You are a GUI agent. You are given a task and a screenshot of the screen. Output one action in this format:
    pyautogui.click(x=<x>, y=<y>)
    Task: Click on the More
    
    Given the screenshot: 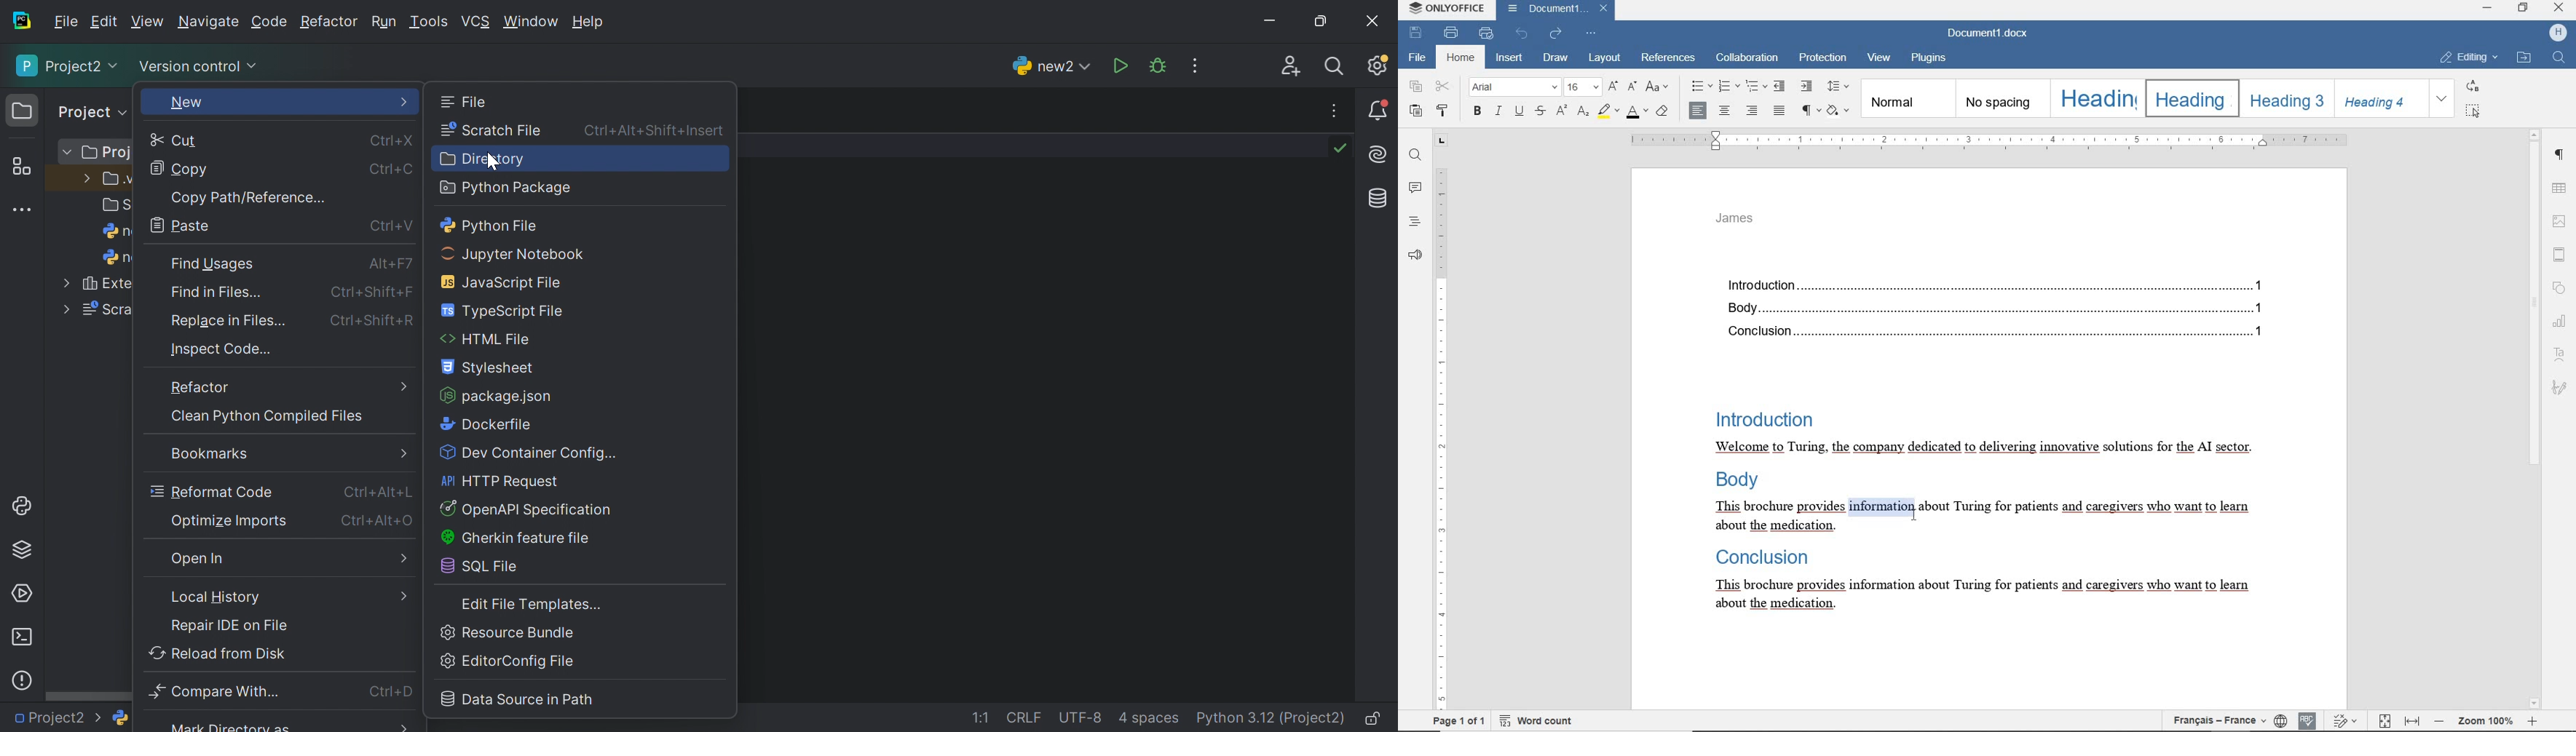 What is the action you would take?
    pyautogui.click(x=407, y=386)
    